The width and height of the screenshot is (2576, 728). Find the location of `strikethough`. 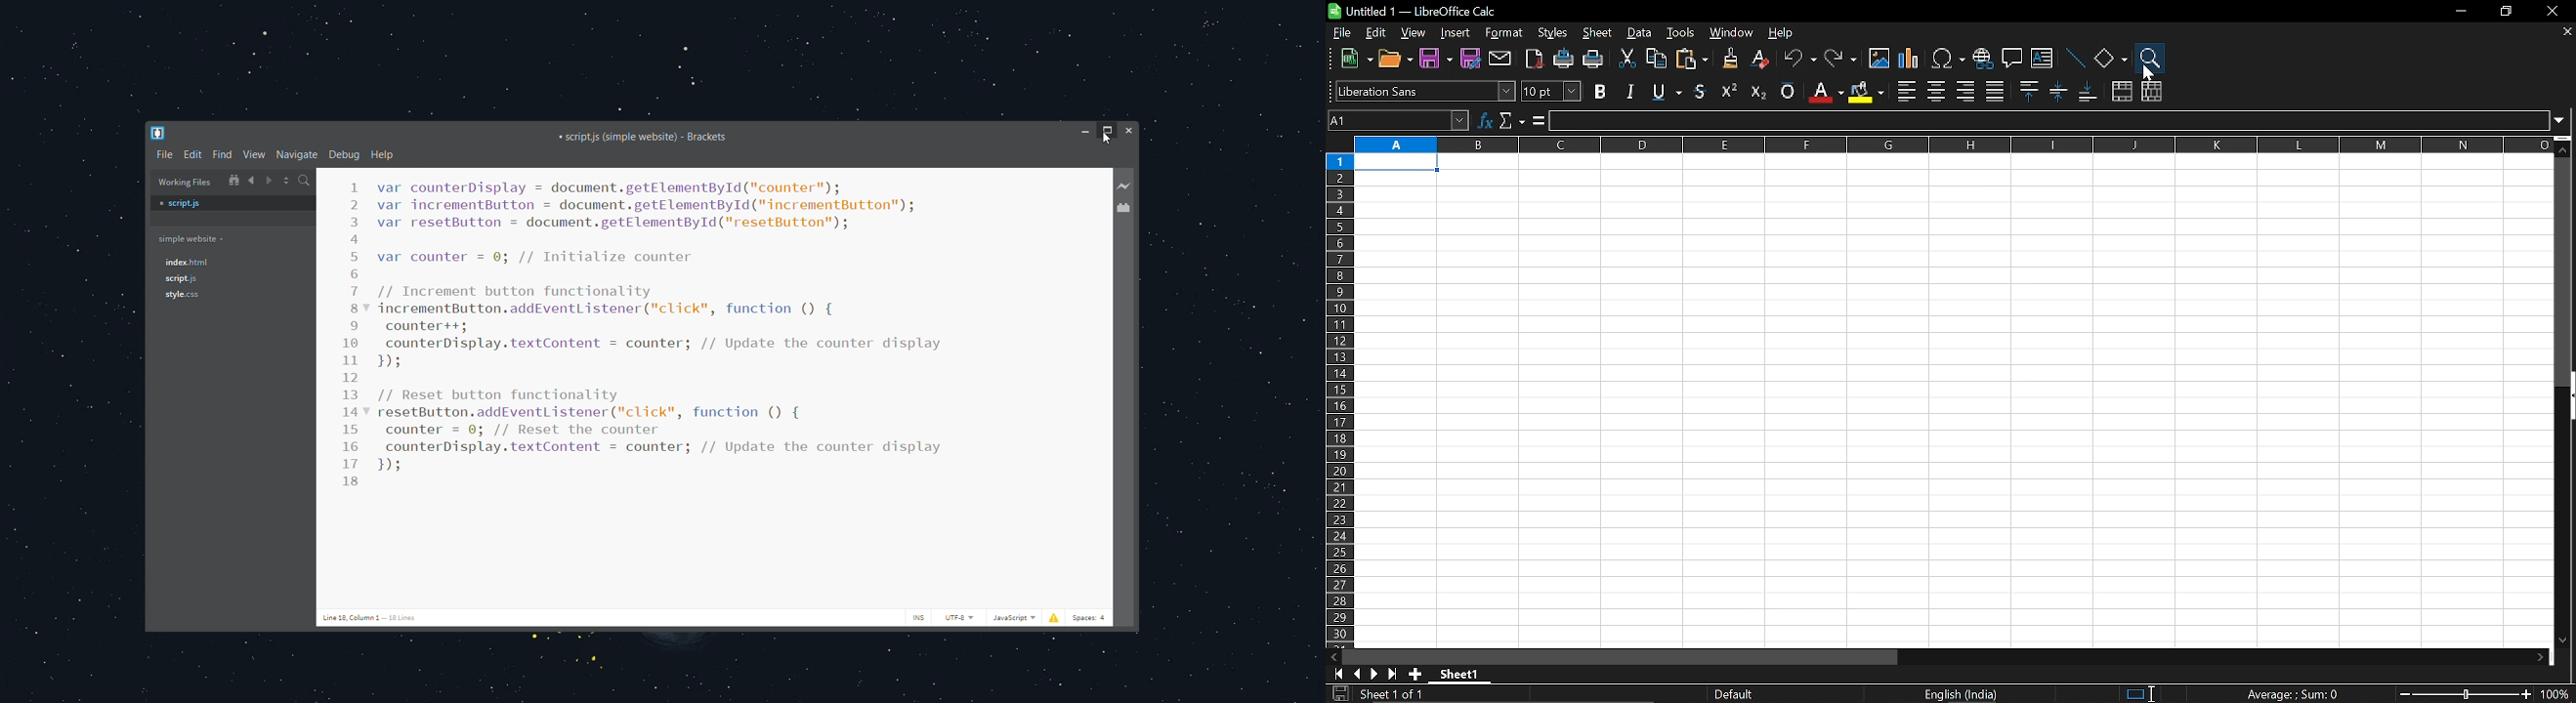

strikethough is located at coordinates (1668, 90).